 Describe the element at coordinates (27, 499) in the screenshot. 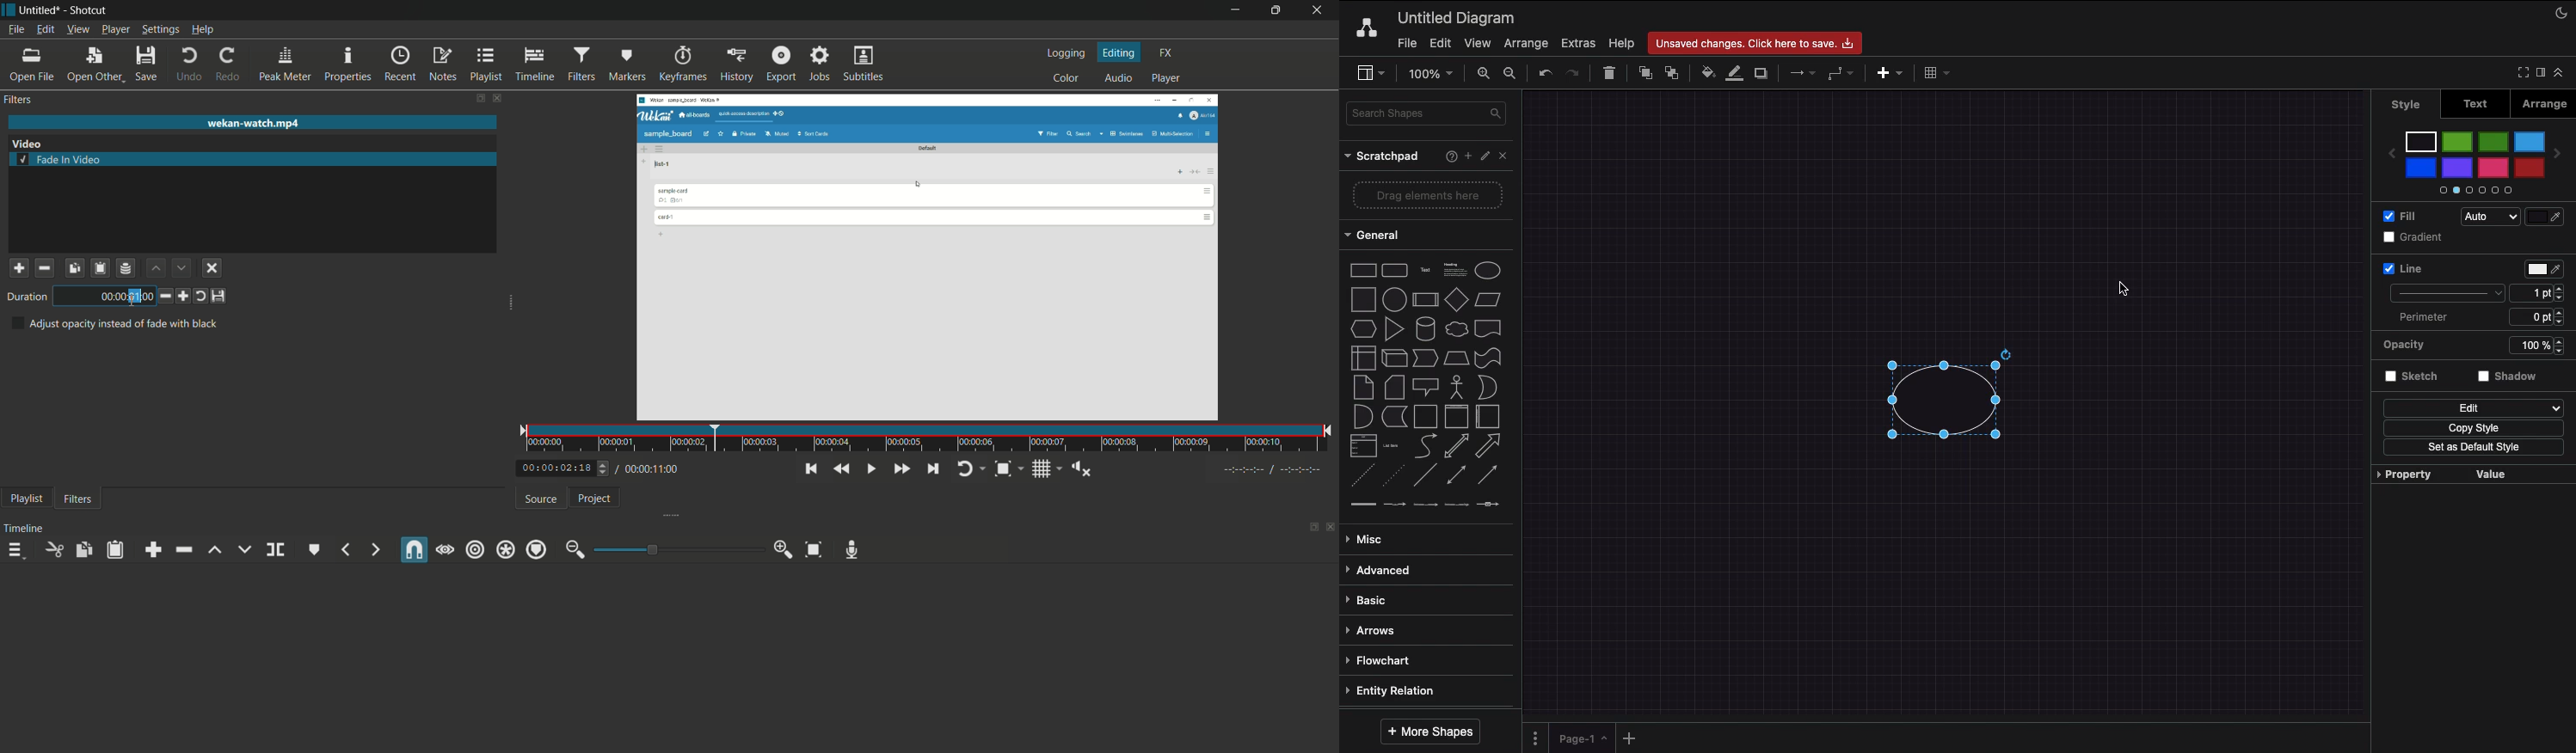

I see `playlist` at that location.